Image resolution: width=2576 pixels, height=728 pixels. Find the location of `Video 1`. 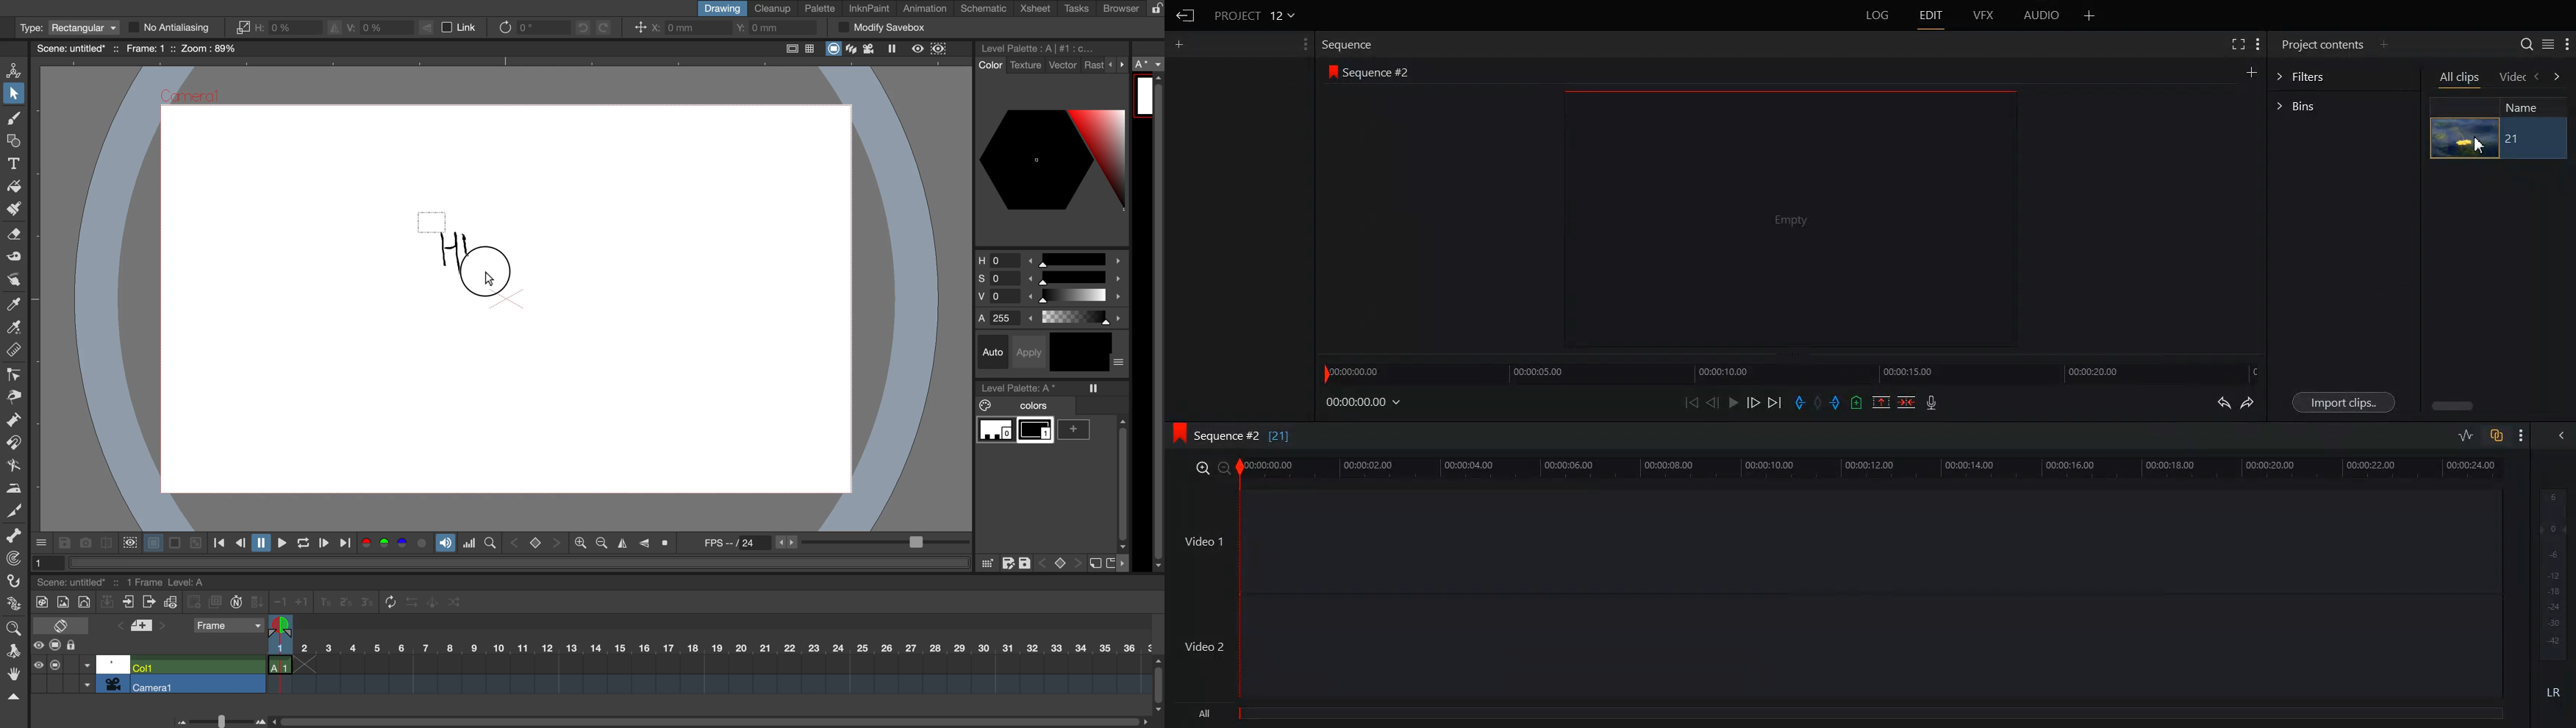

Video 1 is located at coordinates (1203, 540).